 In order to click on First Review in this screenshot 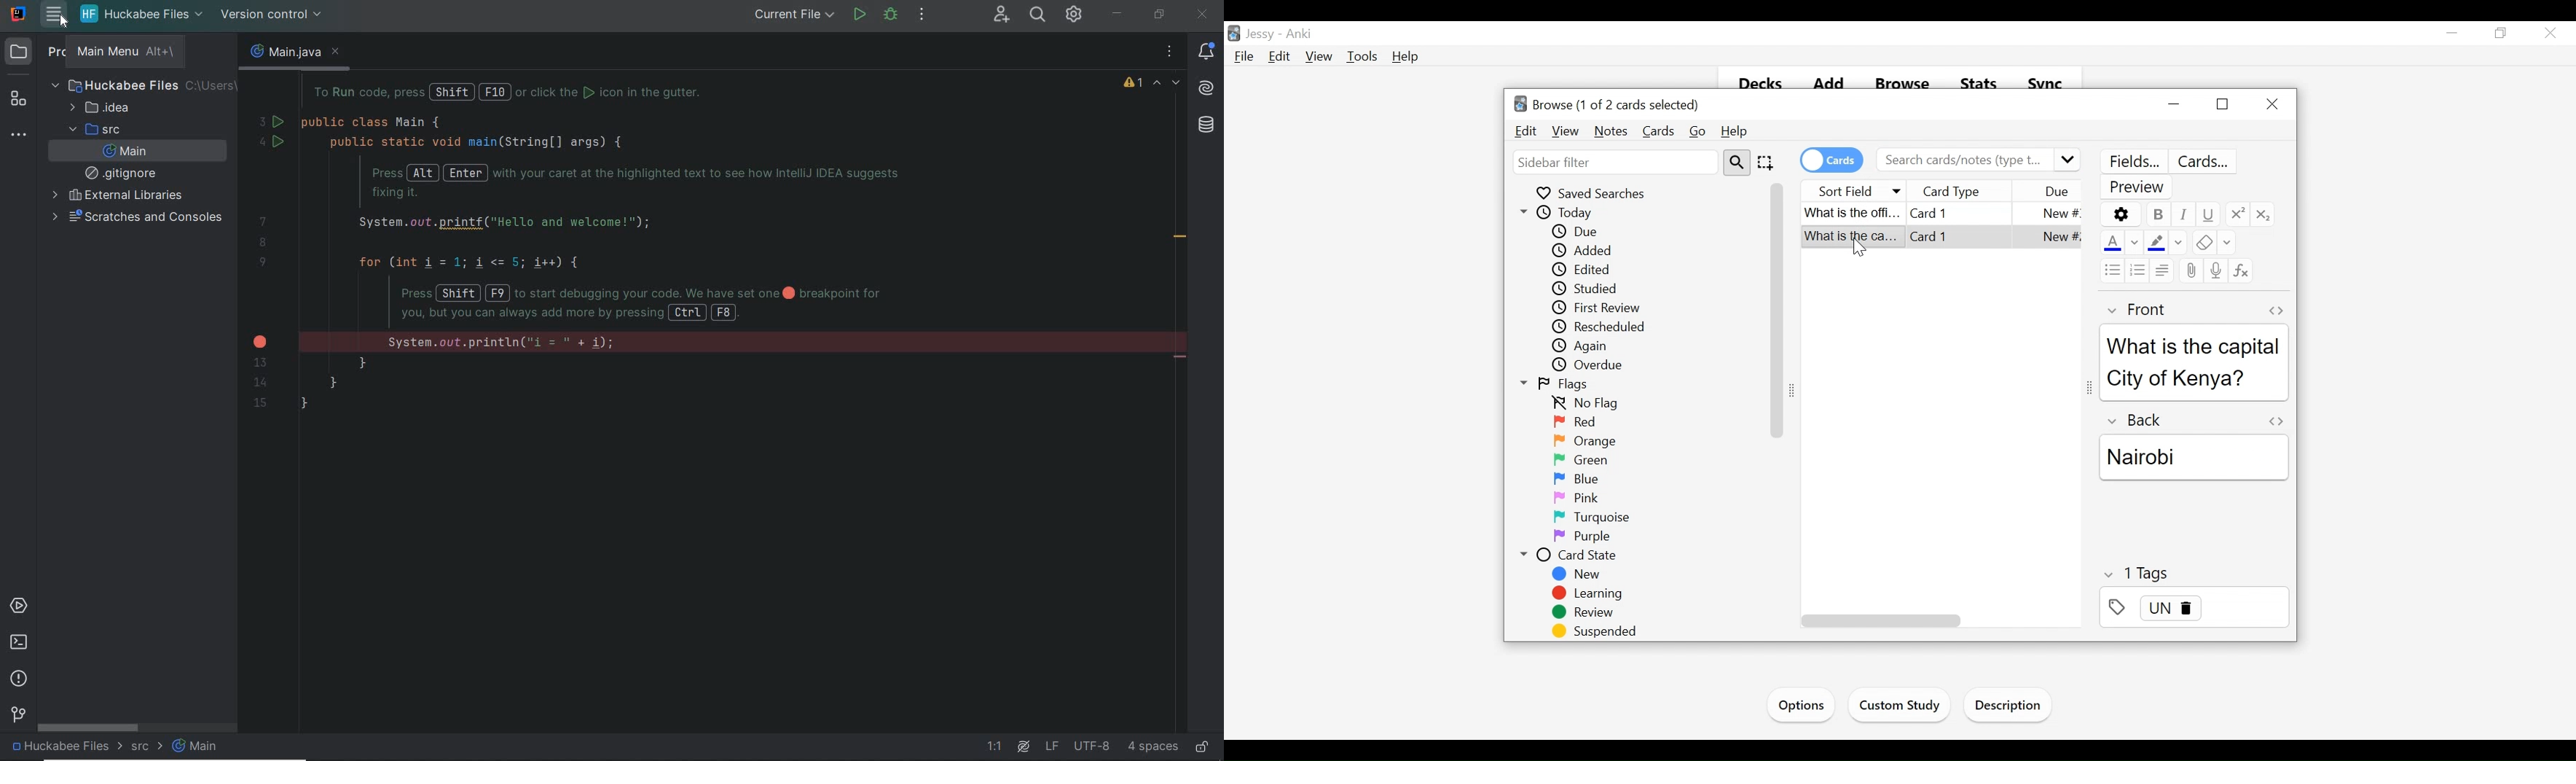, I will do `click(1603, 307)`.